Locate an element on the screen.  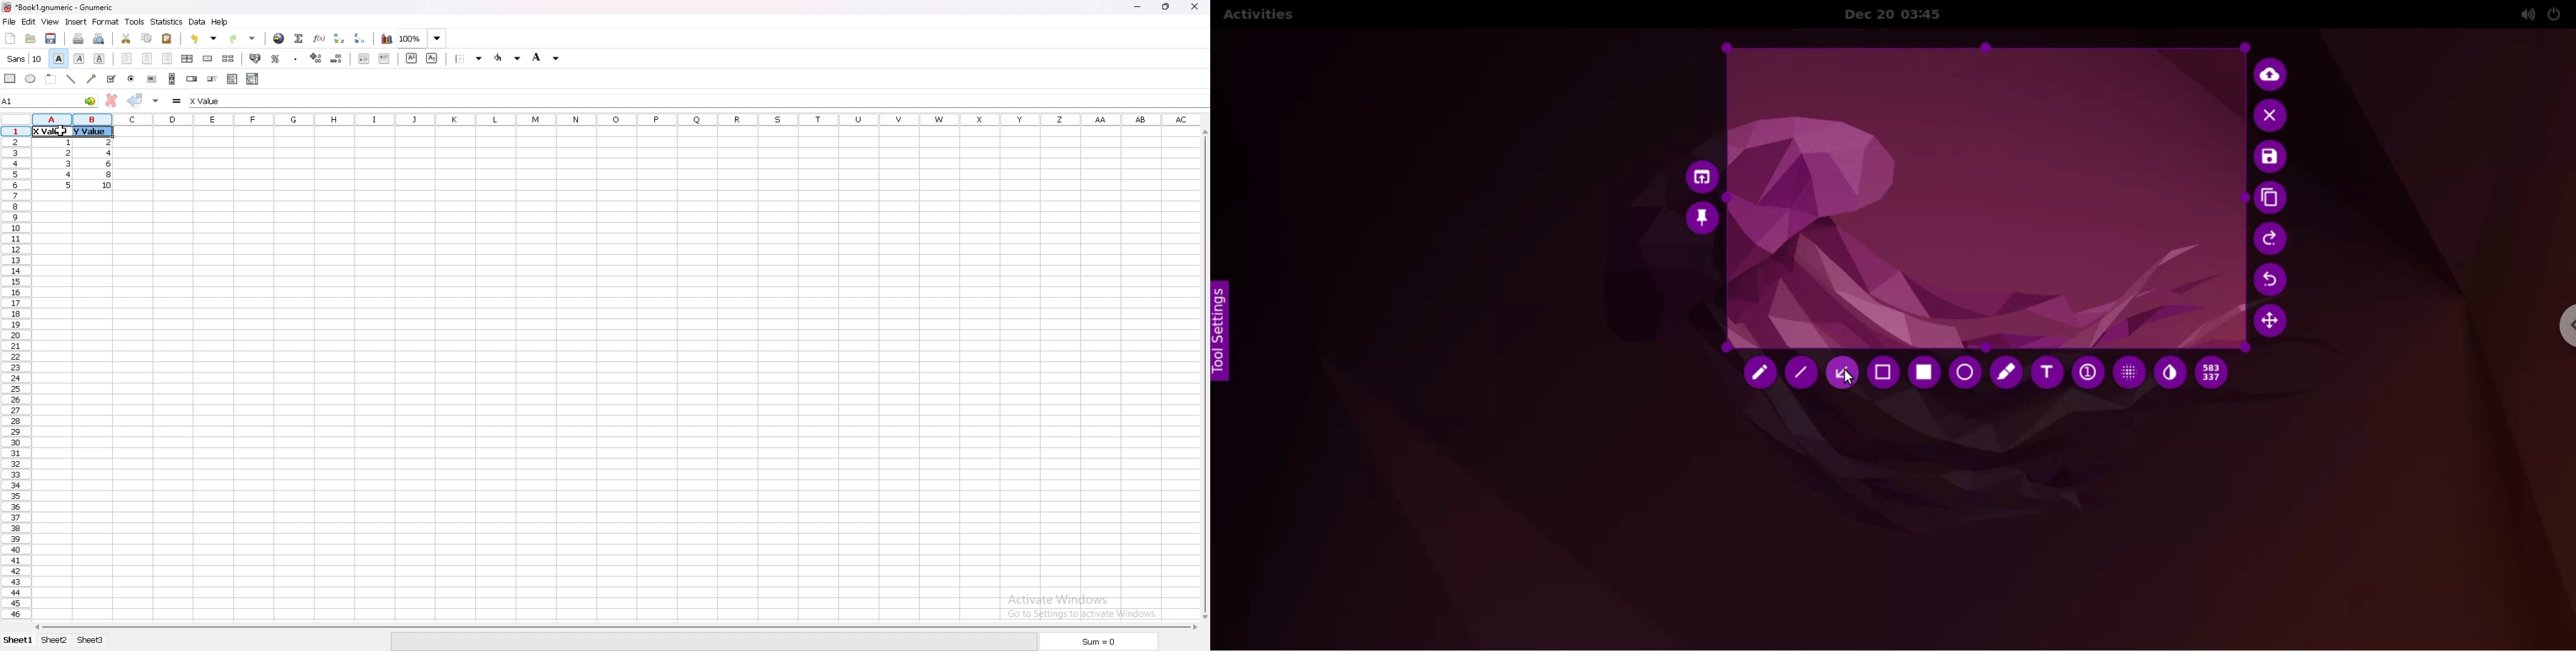
decrease indent is located at coordinates (364, 58).